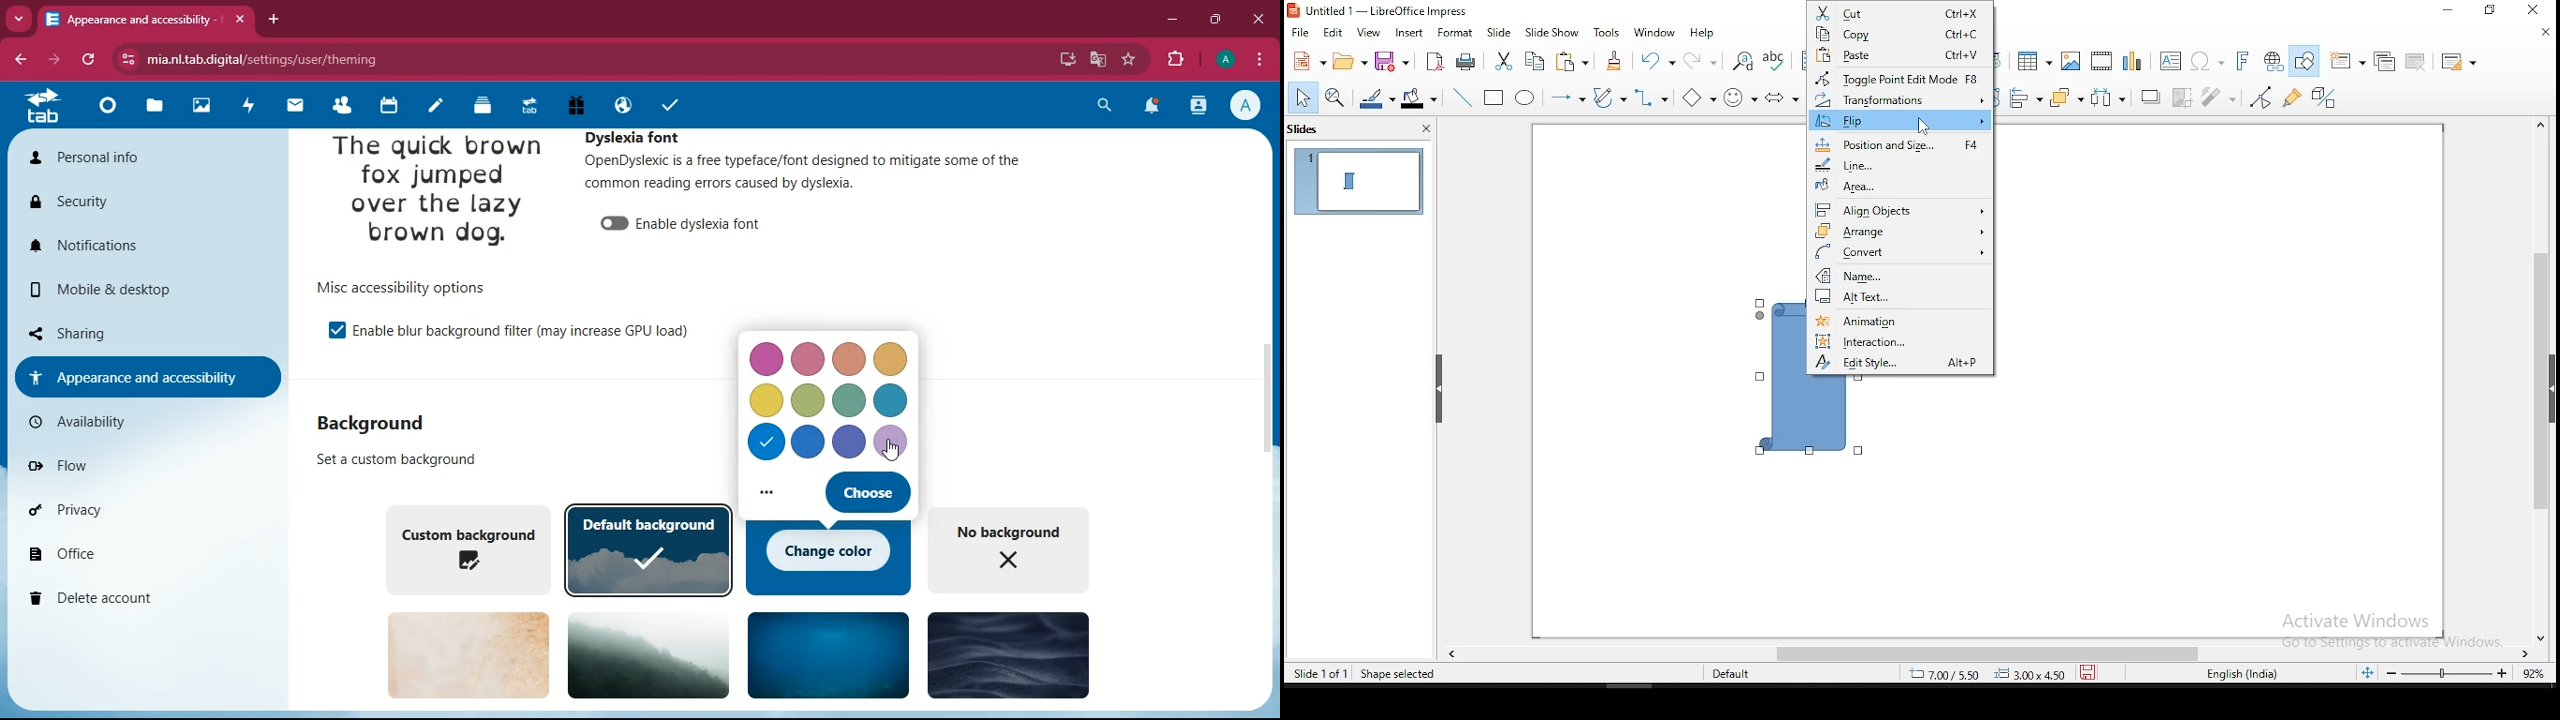 The width and height of the screenshot is (2576, 728). What do you see at coordinates (2107, 99) in the screenshot?
I see `distribute` at bounding box center [2107, 99].